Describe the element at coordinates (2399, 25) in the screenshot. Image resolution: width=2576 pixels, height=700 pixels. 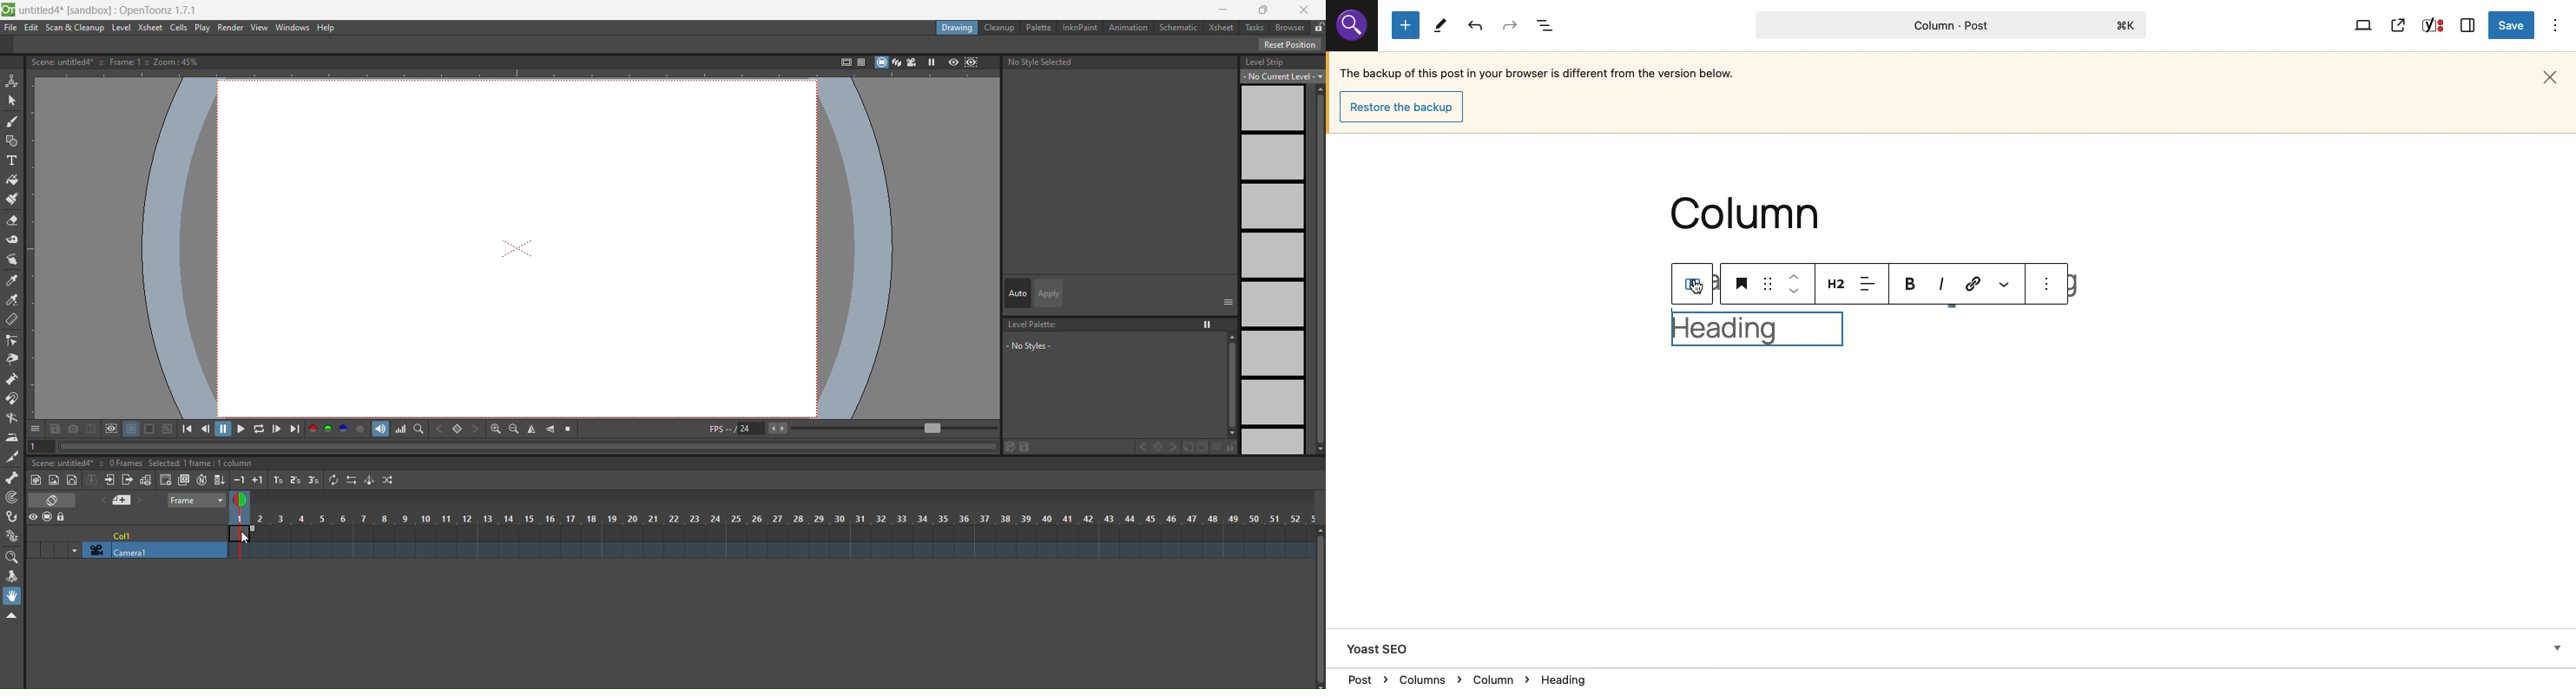
I see `View post` at that location.